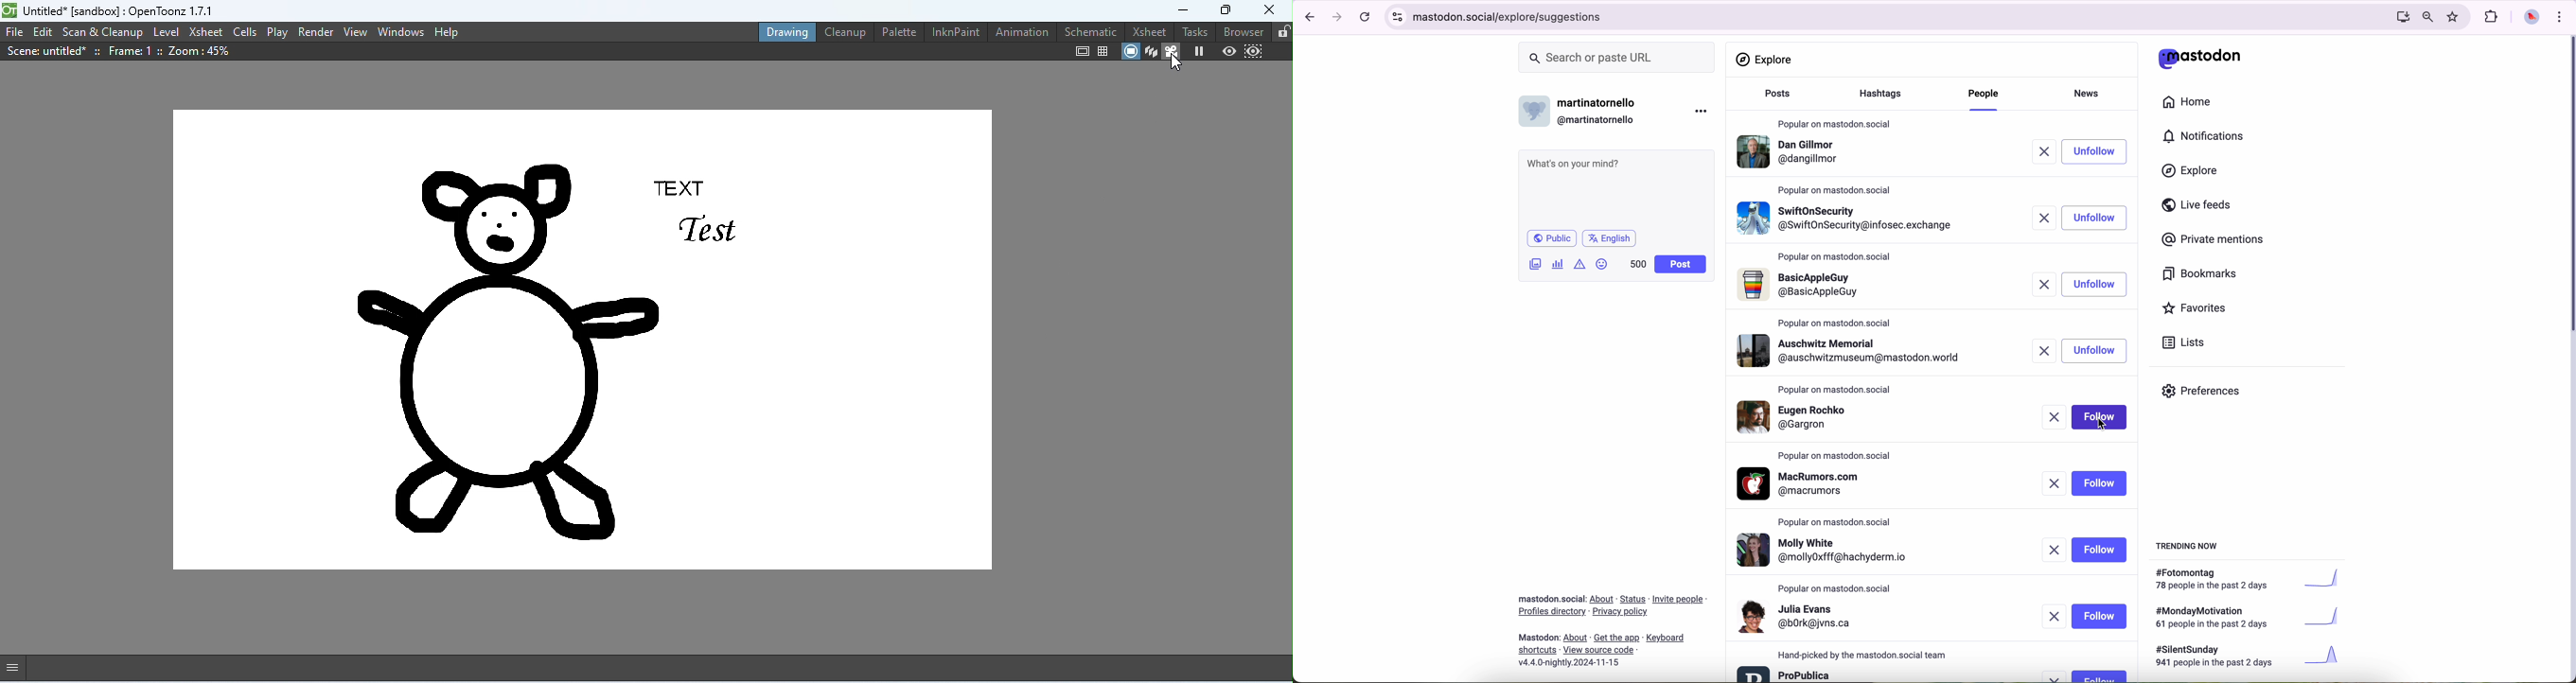 This screenshot has width=2576, height=700. What do you see at coordinates (2102, 151) in the screenshot?
I see `click on follow button` at bounding box center [2102, 151].